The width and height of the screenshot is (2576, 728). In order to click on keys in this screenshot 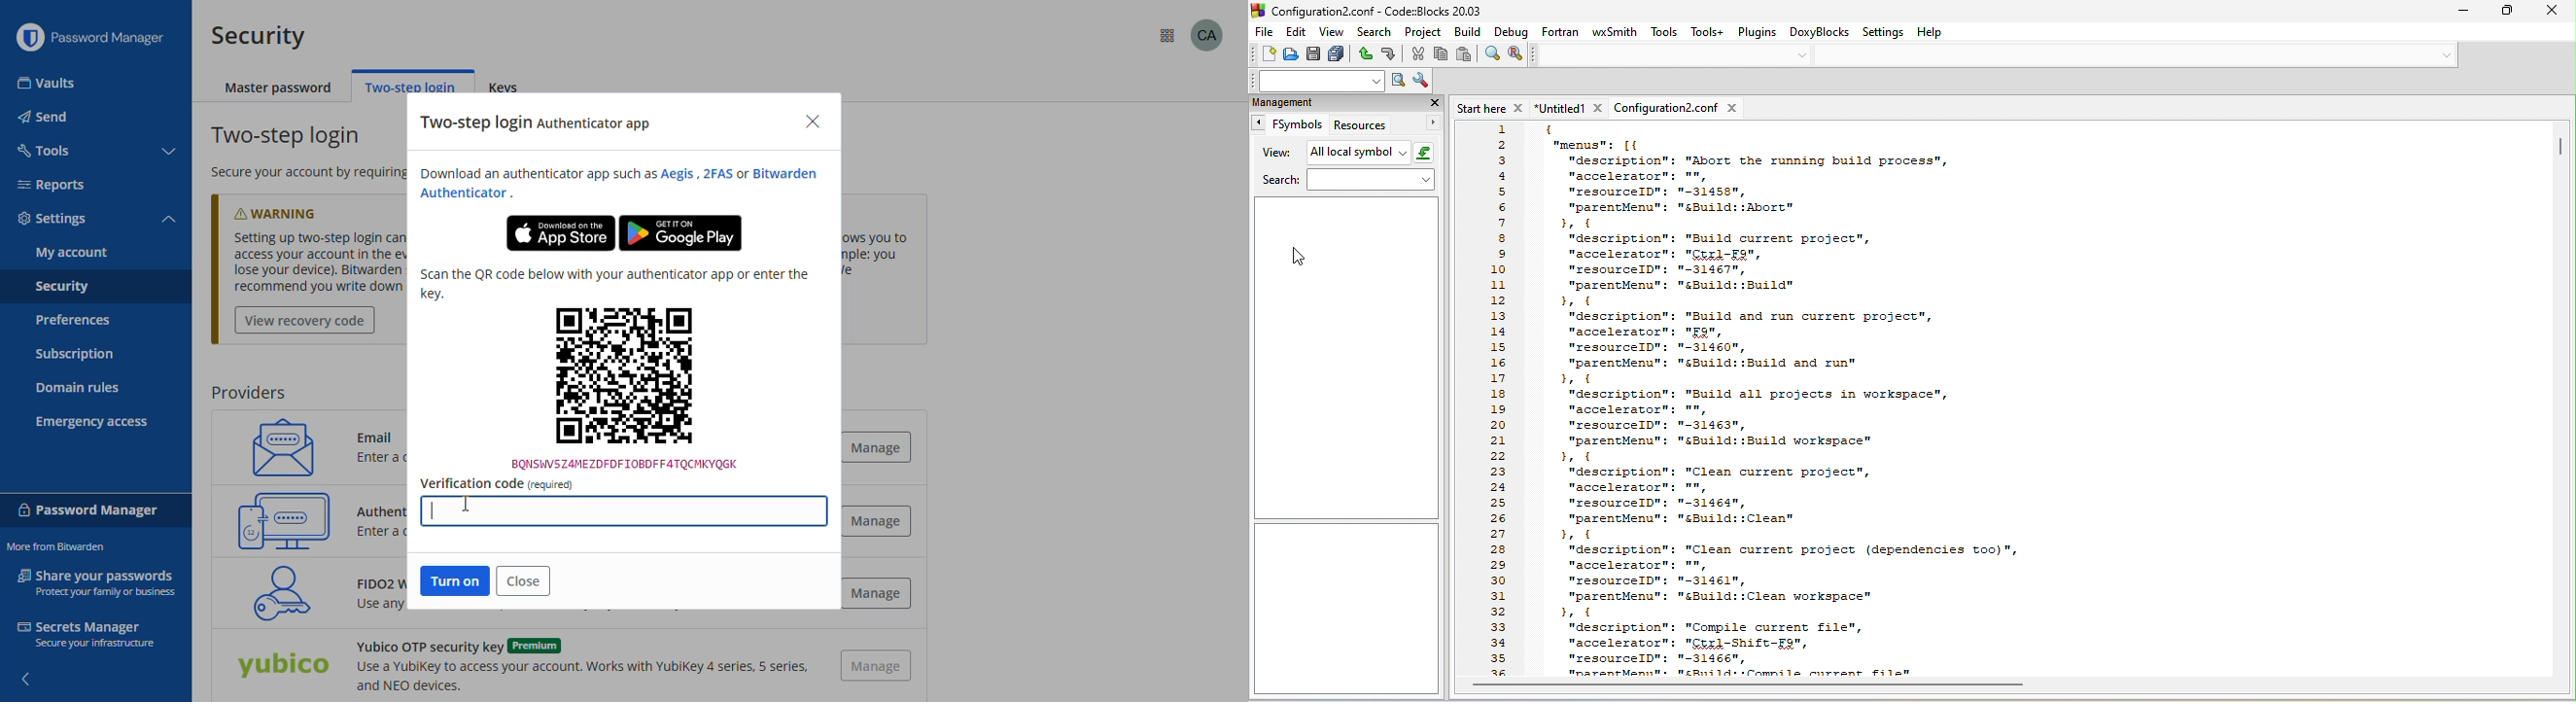, I will do `click(509, 89)`.